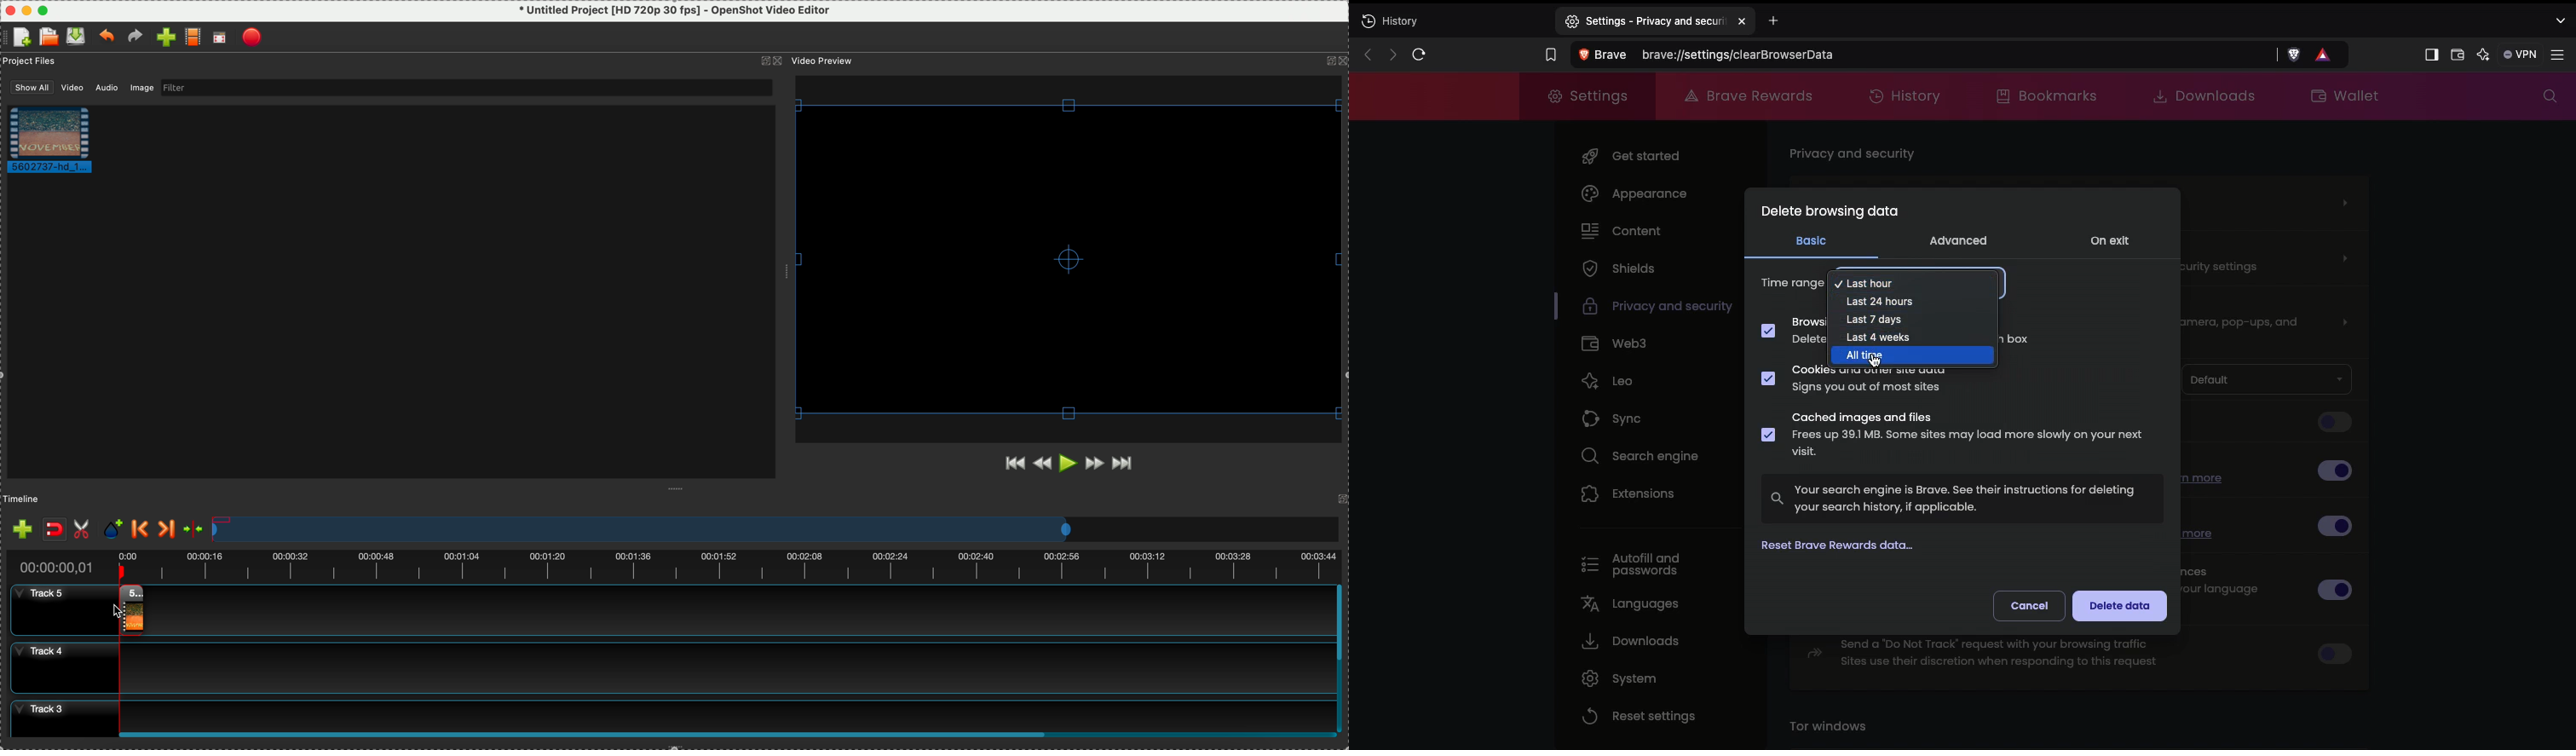  What do you see at coordinates (43, 9) in the screenshot?
I see `maximize` at bounding box center [43, 9].